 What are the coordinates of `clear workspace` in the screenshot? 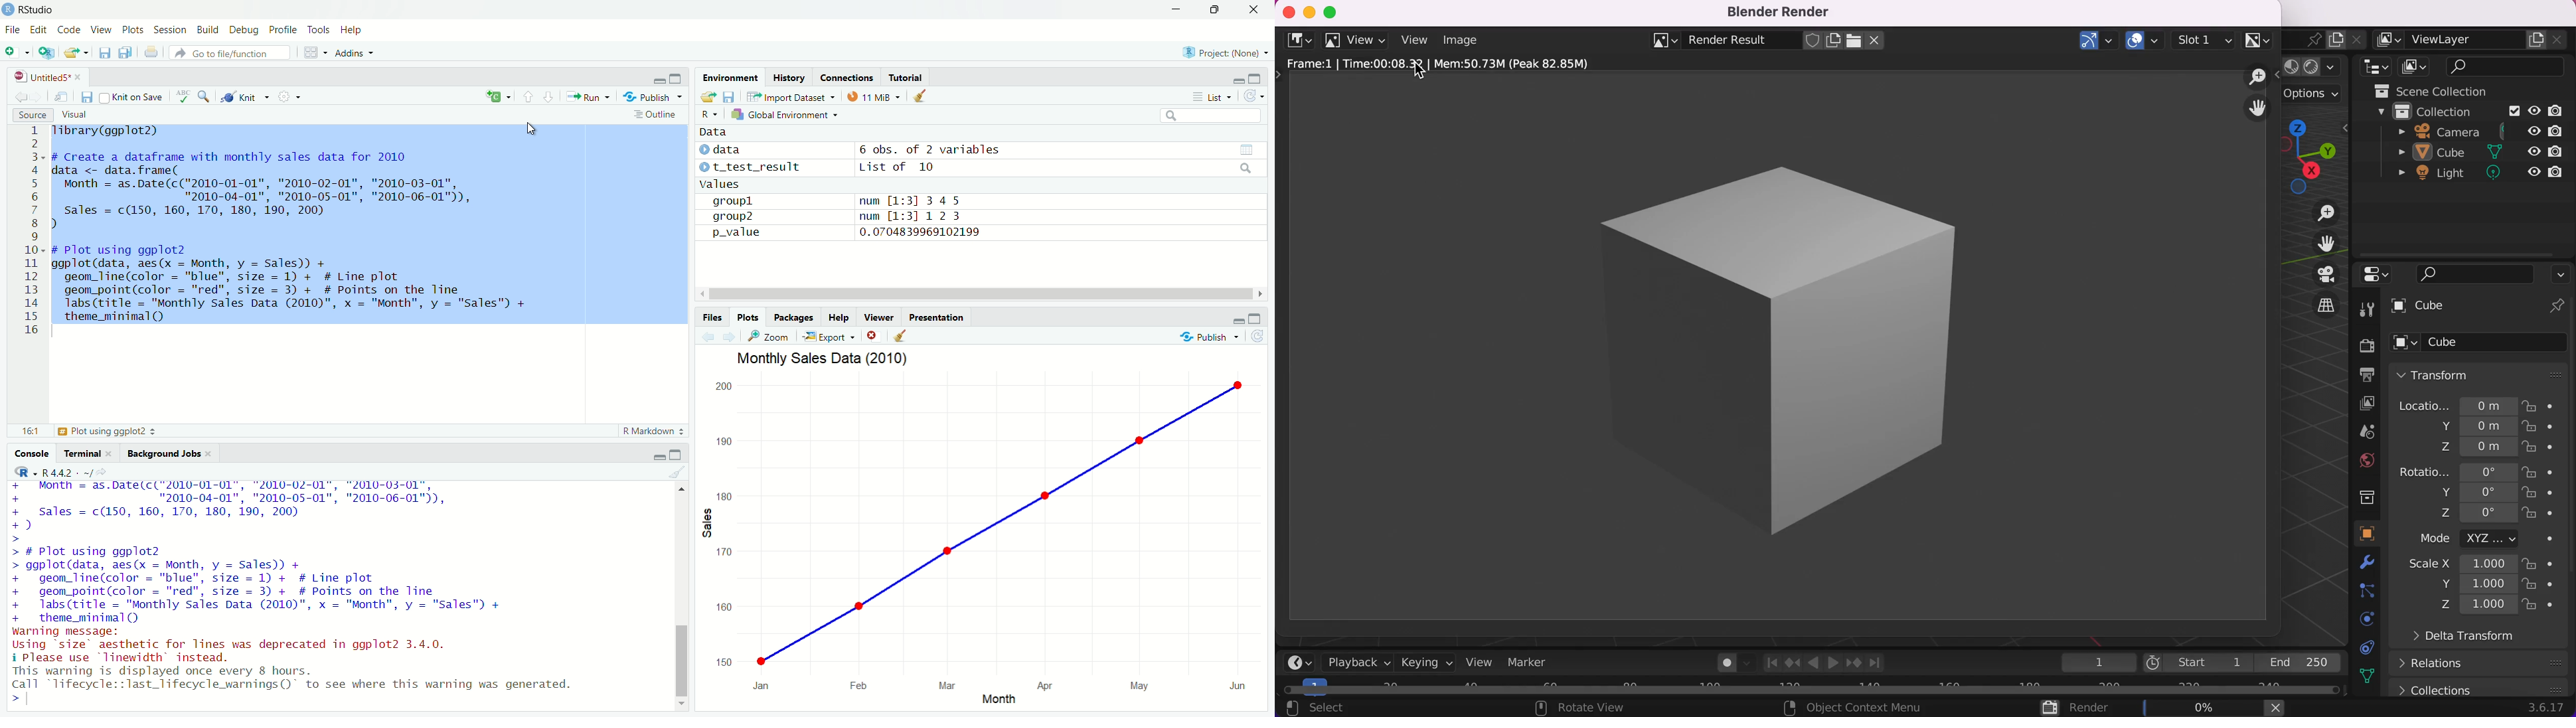 It's located at (907, 335).